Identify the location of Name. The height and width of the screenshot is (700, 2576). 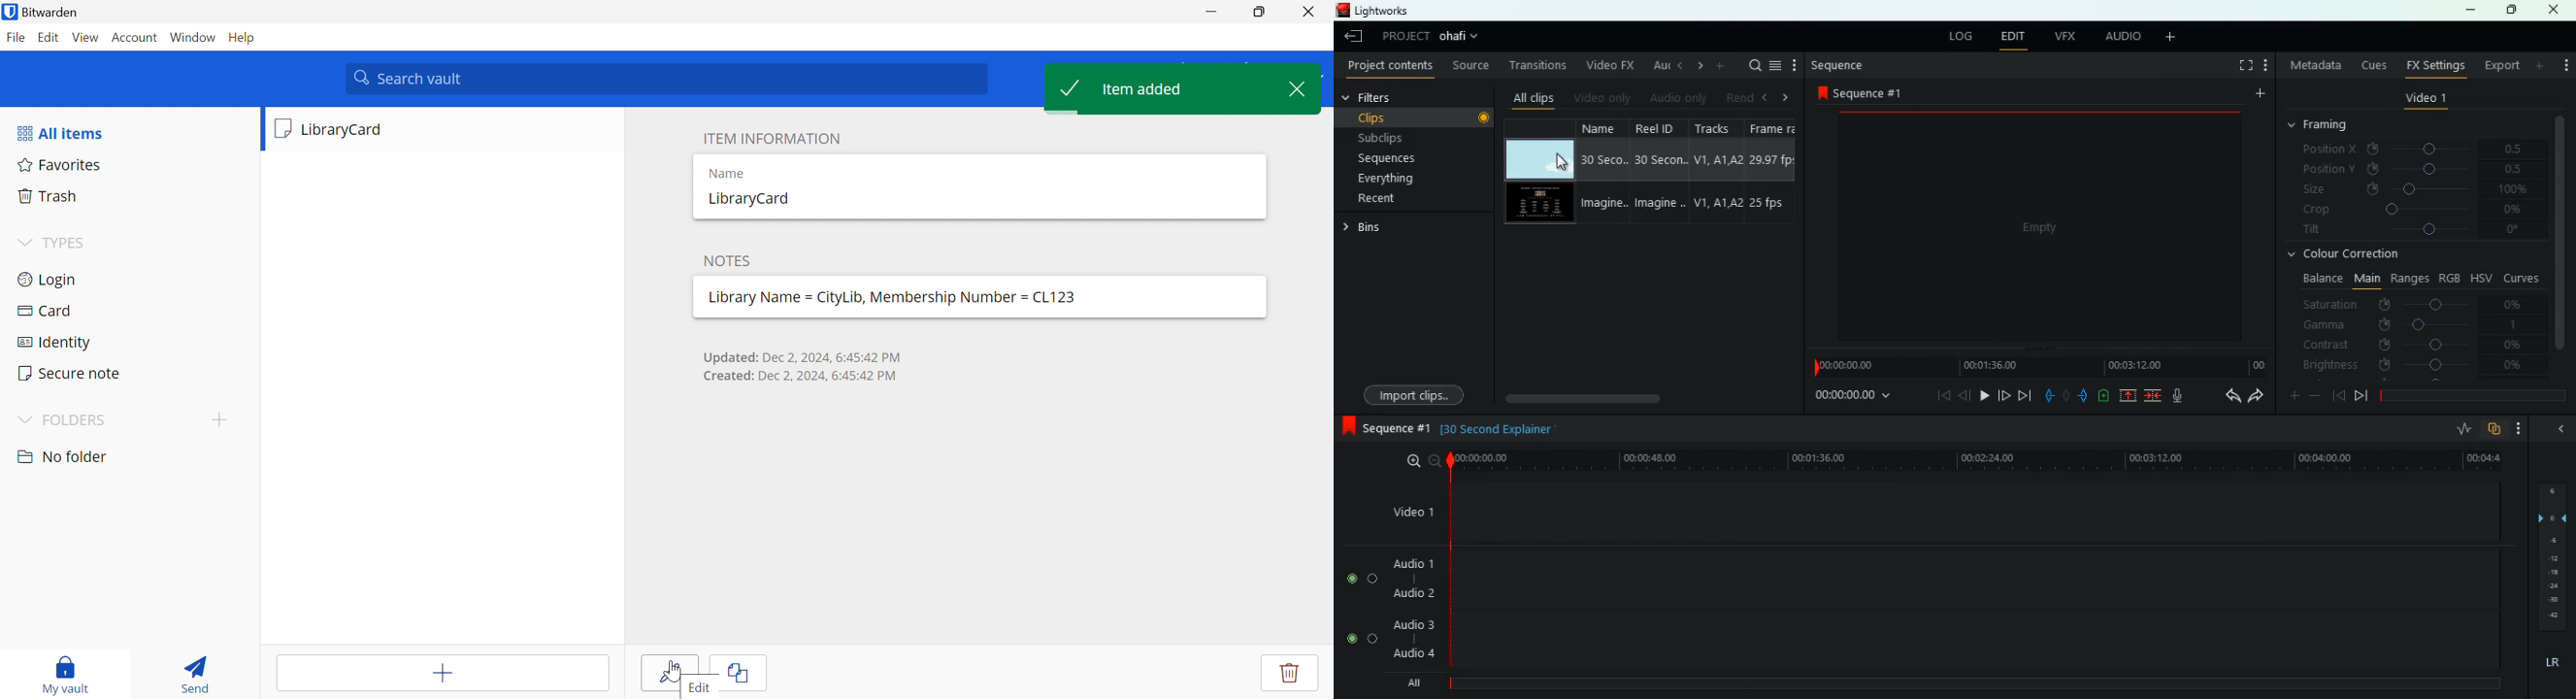
(729, 173).